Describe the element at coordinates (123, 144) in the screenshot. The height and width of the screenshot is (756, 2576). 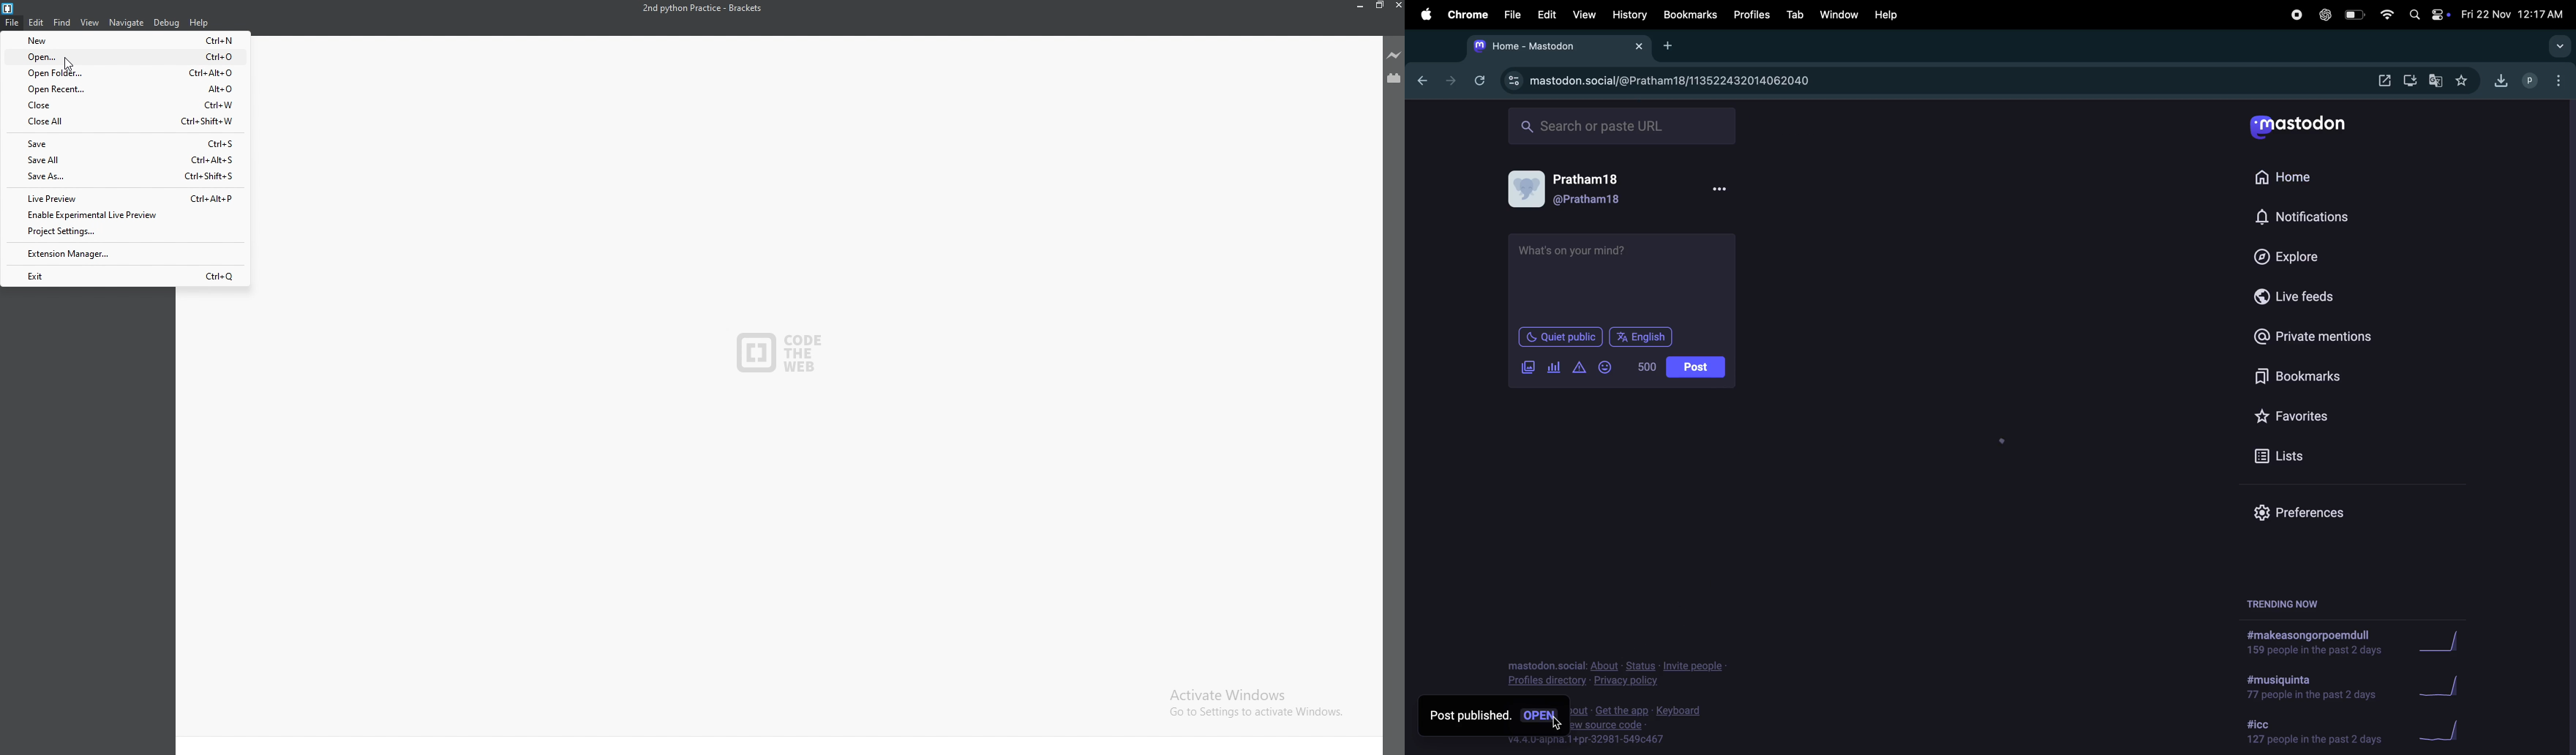
I see `save` at that location.